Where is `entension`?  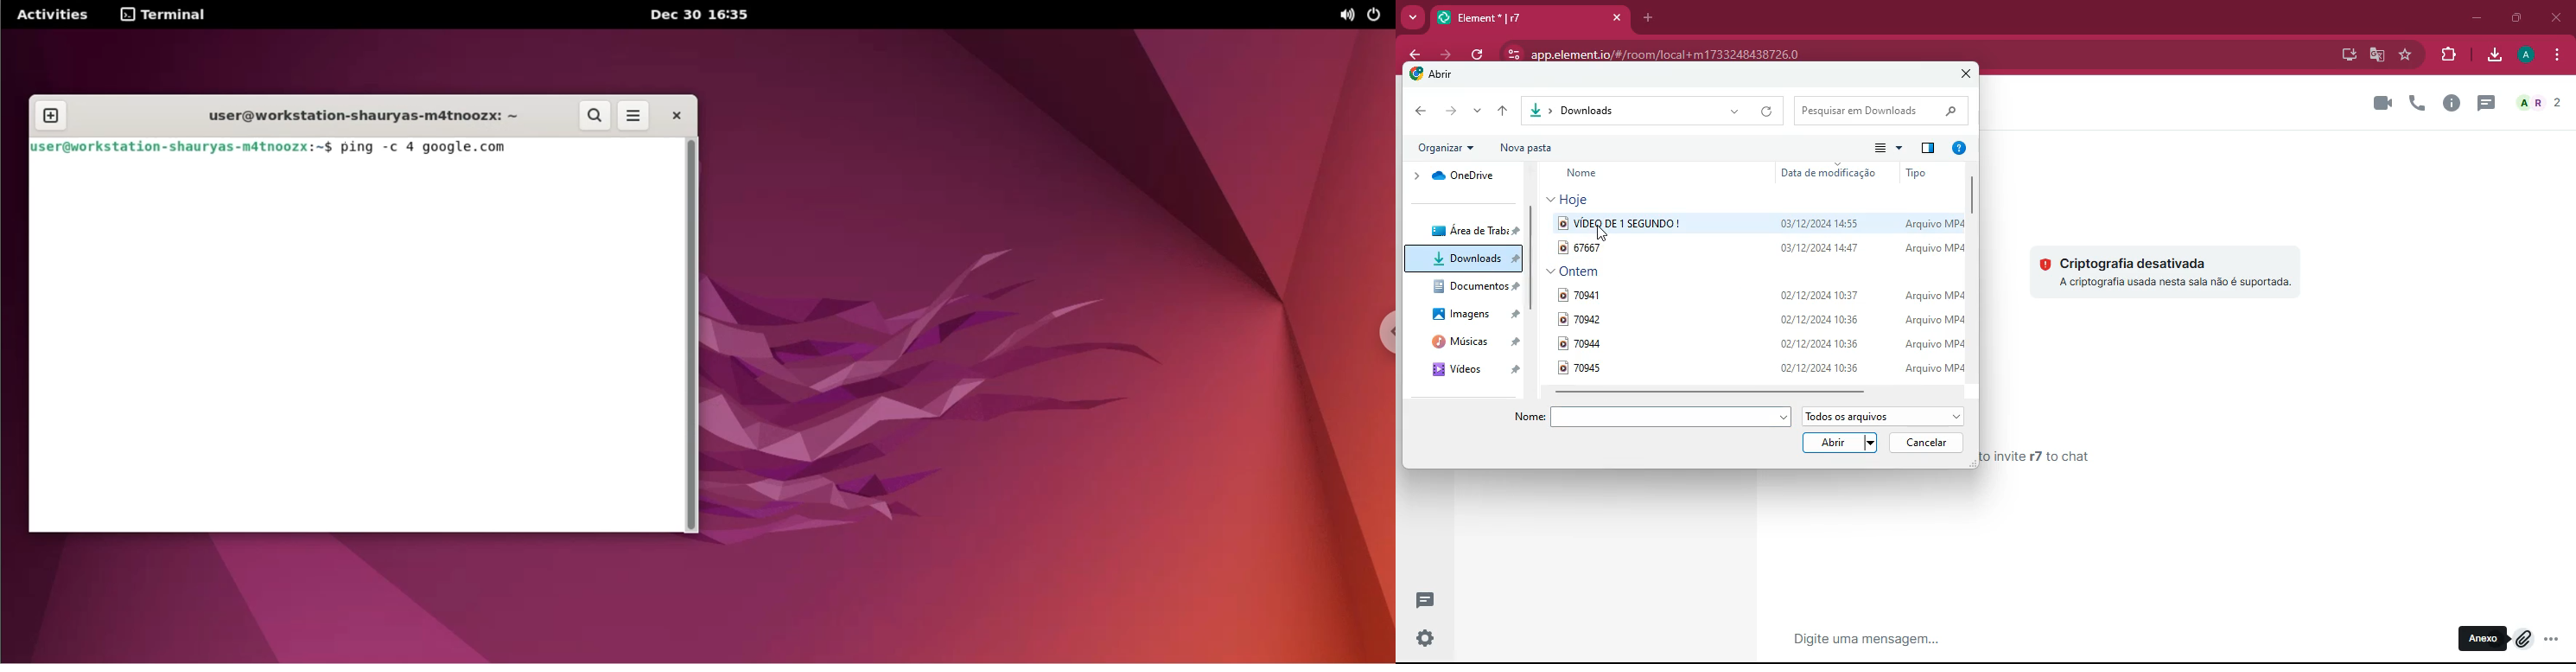
entension is located at coordinates (2445, 55).